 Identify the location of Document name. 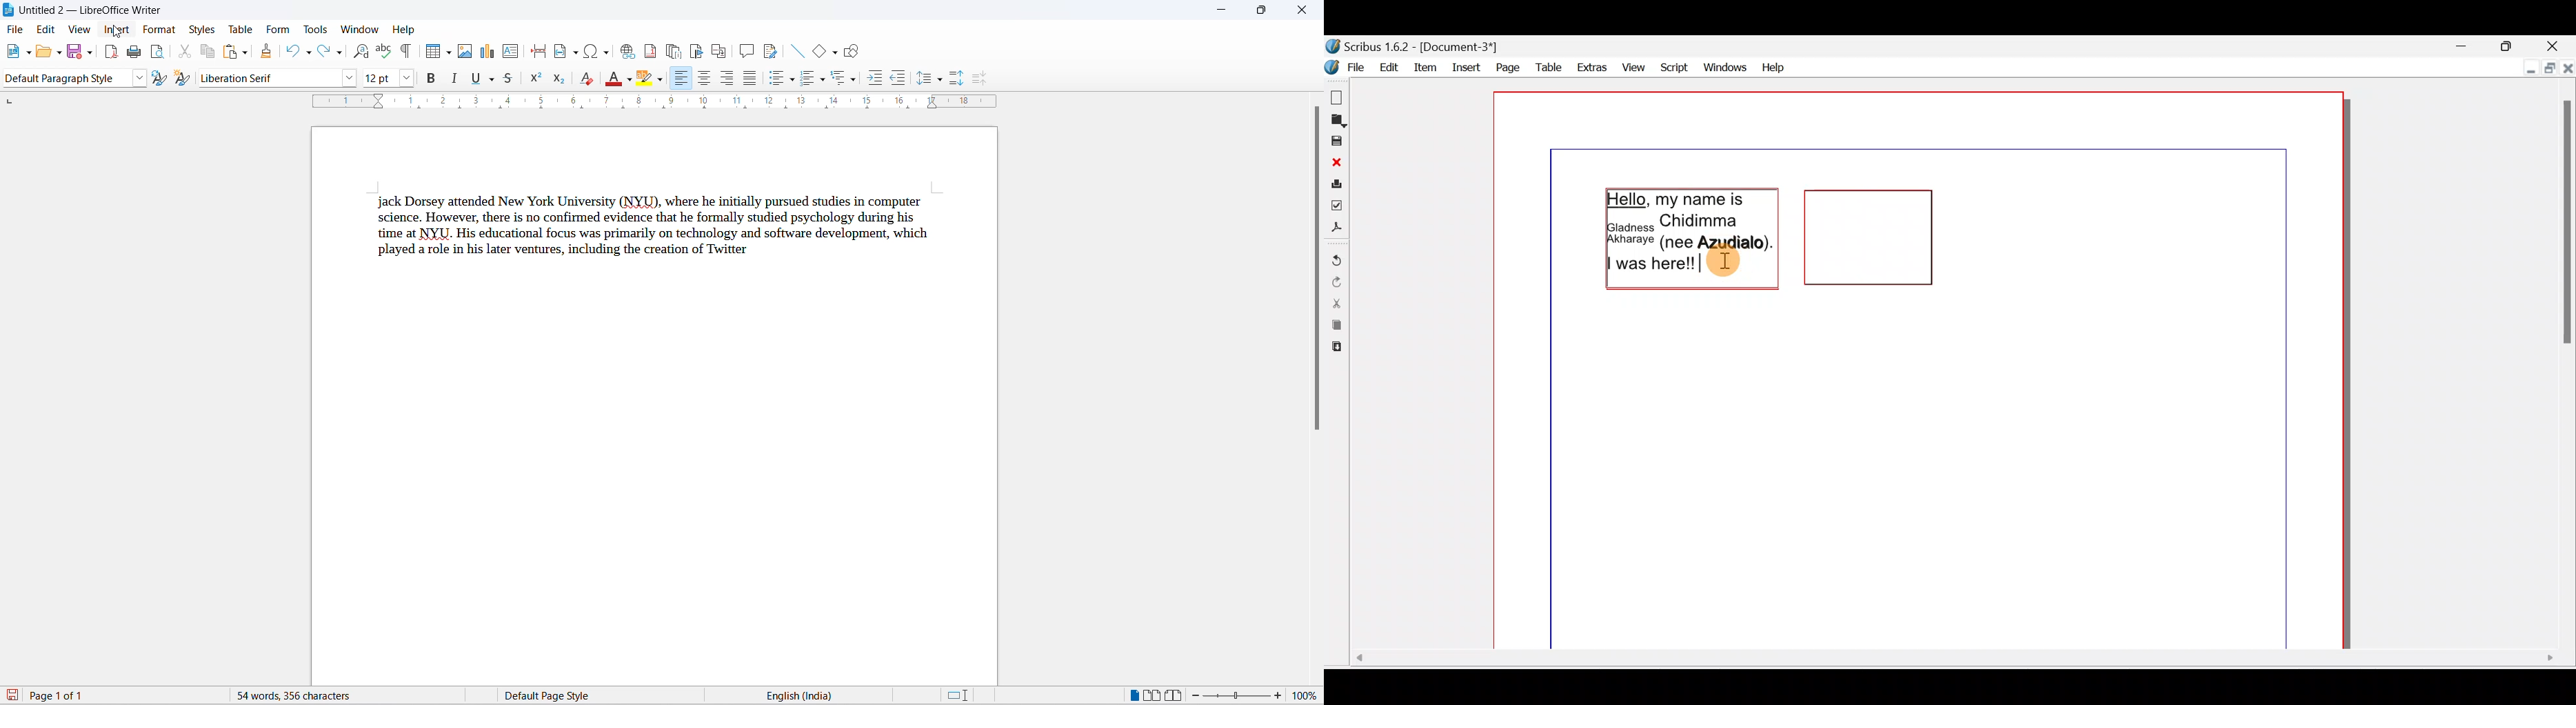
(1422, 46).